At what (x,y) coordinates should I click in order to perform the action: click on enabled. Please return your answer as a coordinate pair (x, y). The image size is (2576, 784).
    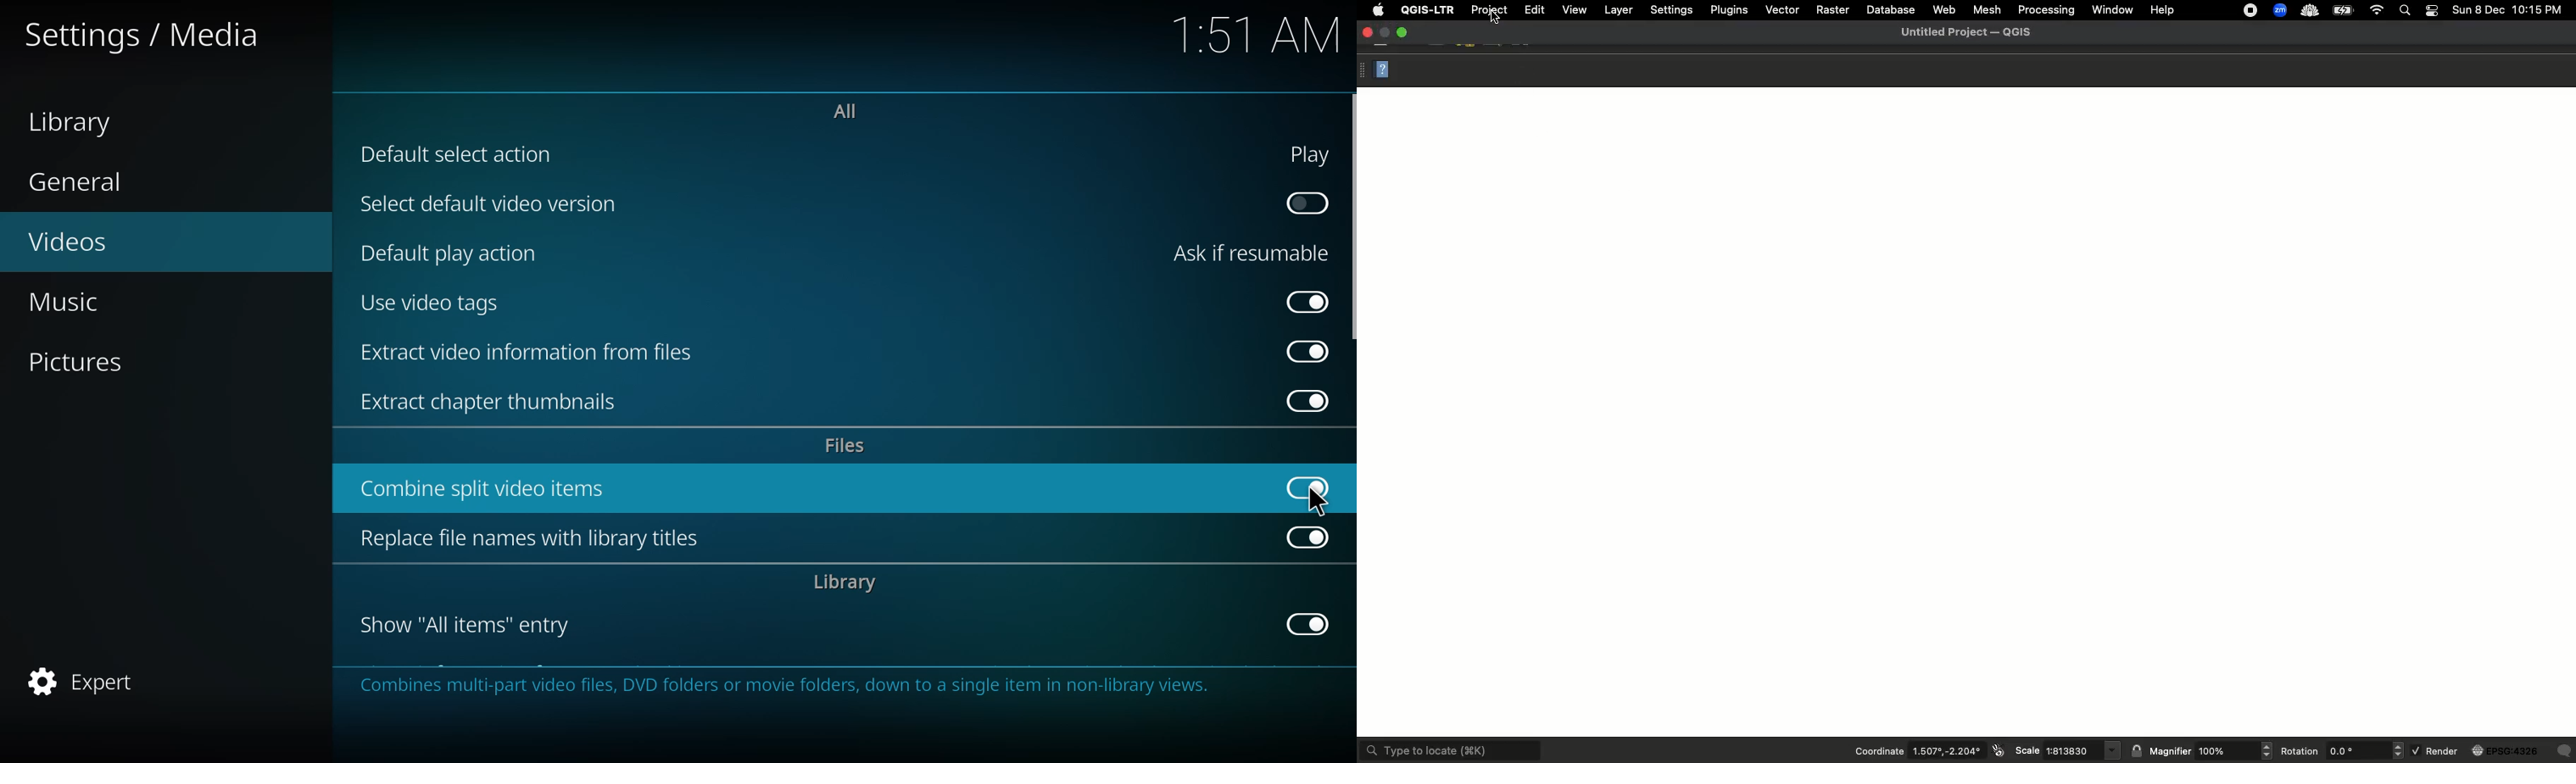
    Looking at the image, I should click on (1309, 486).